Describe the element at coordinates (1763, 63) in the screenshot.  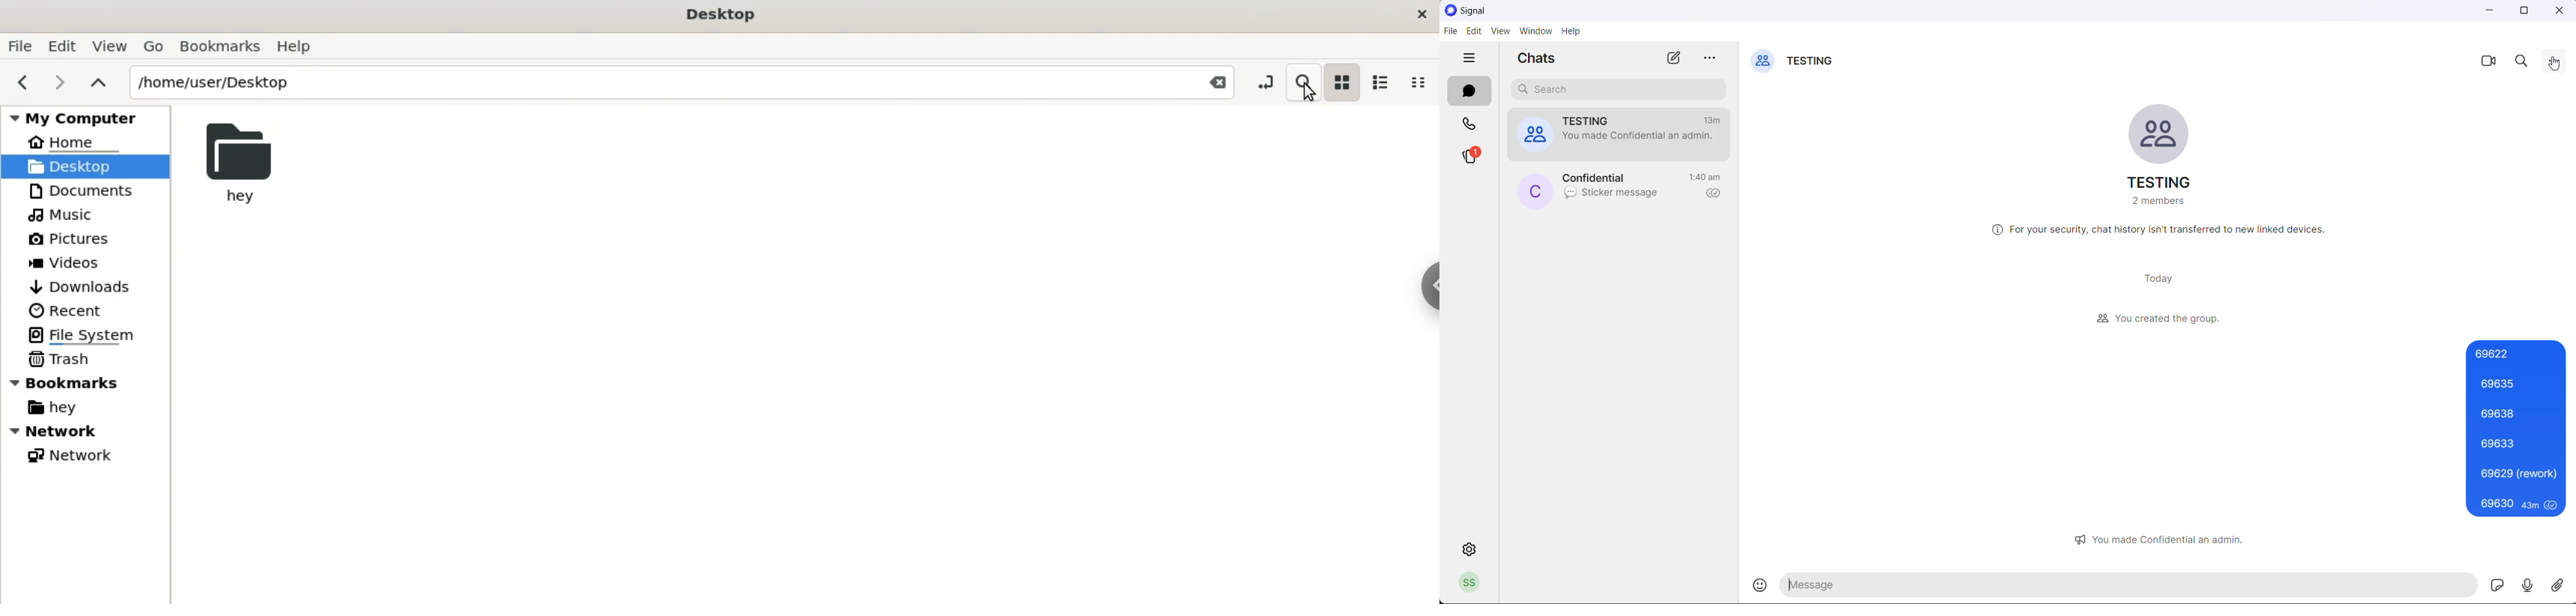
I see `group cover photo` at that location.